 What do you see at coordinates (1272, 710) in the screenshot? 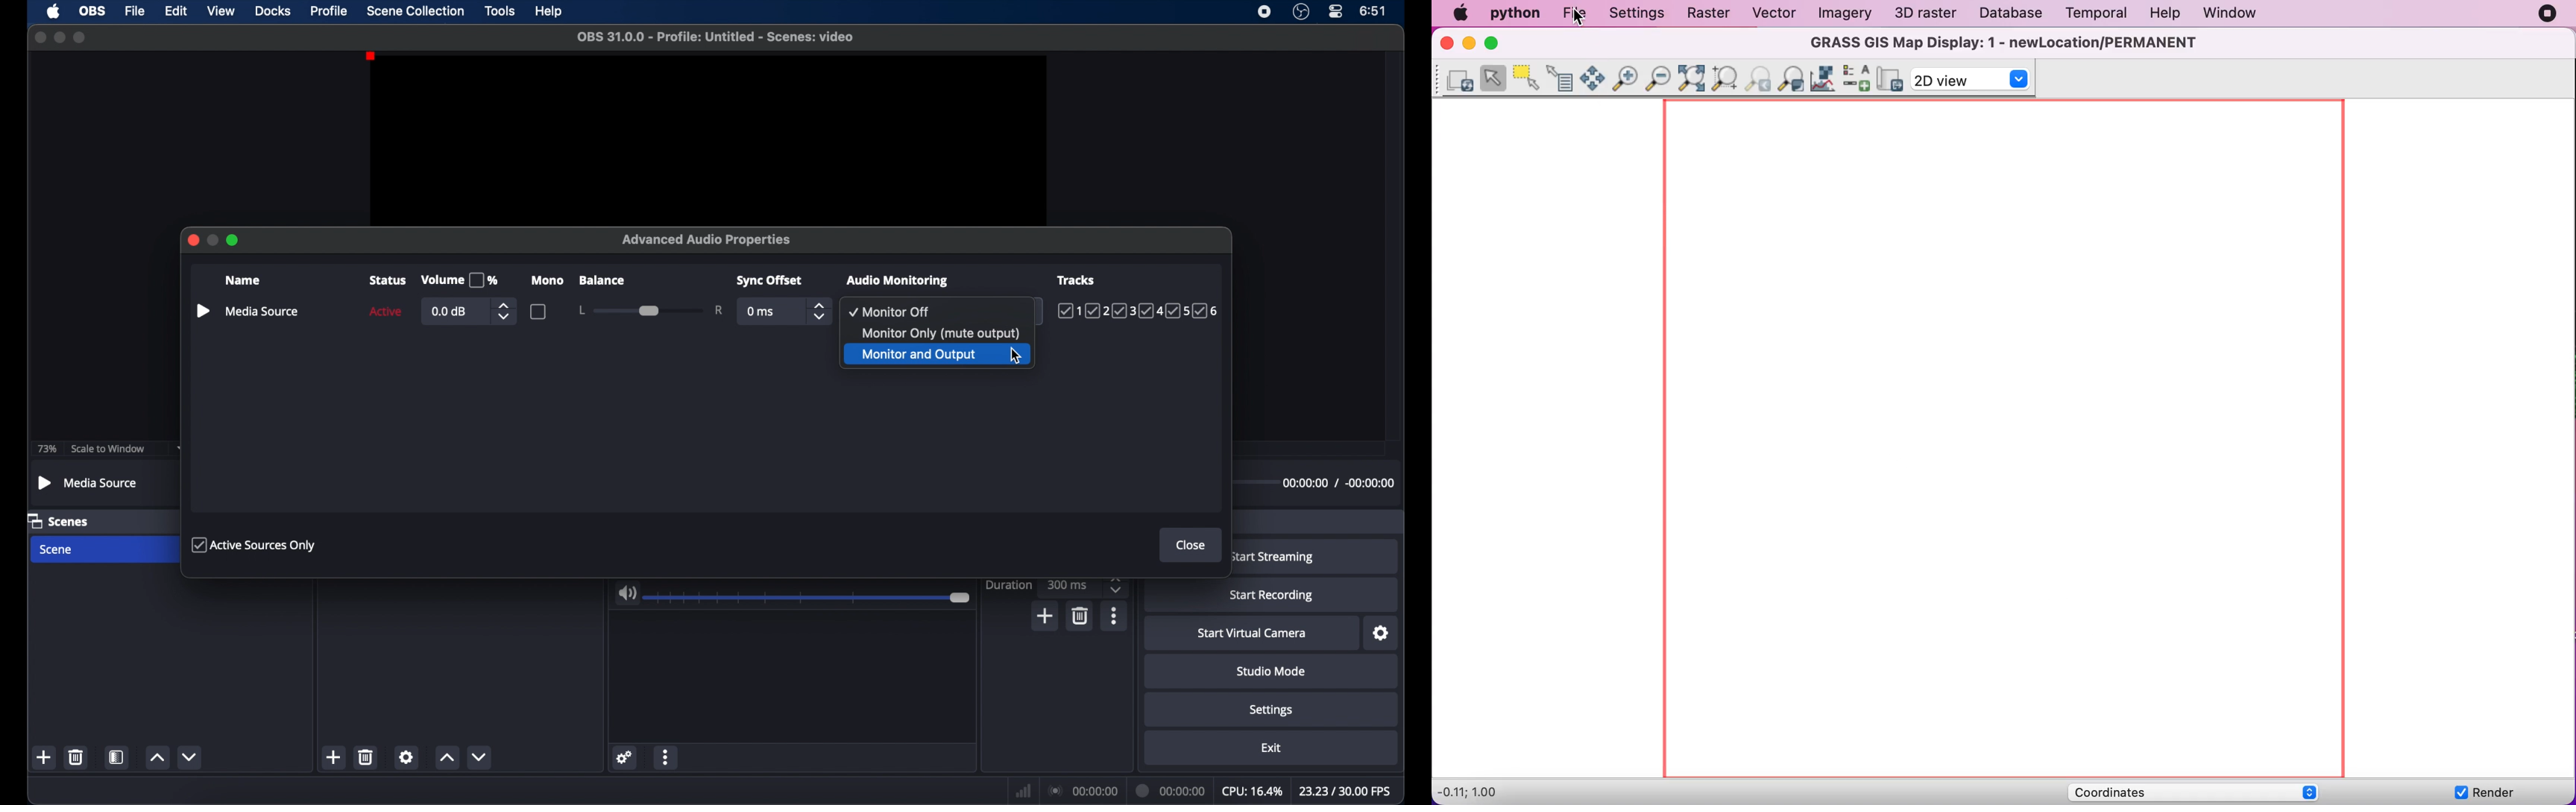
I see `settings` at bounding box center [1272, 710].